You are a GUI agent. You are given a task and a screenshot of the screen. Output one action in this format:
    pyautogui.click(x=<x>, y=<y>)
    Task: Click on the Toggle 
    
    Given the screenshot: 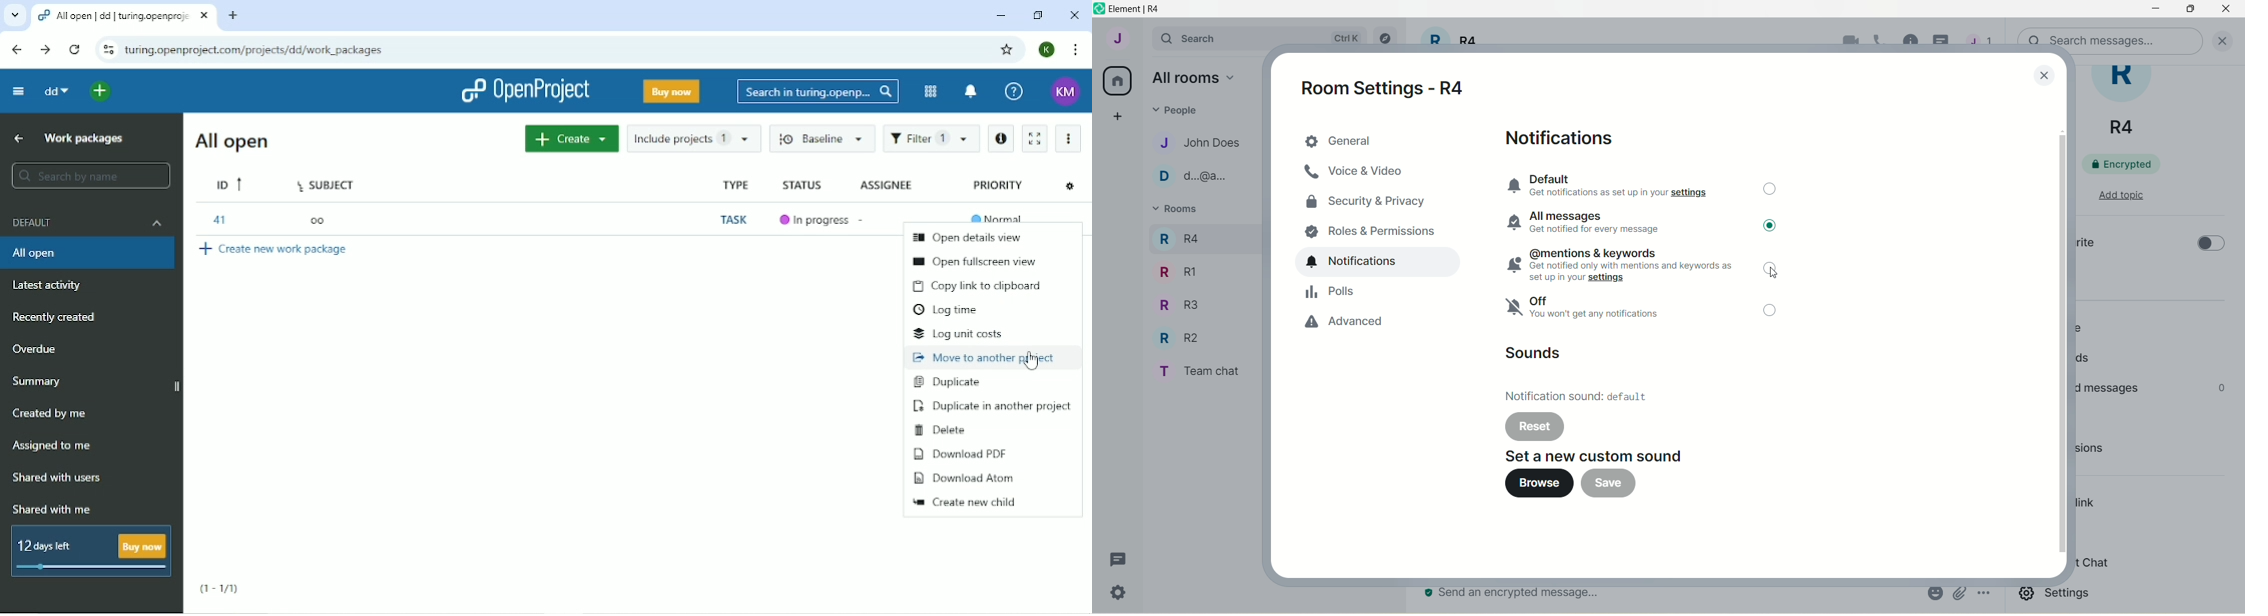 What is the action you would take?
    pyautogui.click(x=1772, y=312)
    